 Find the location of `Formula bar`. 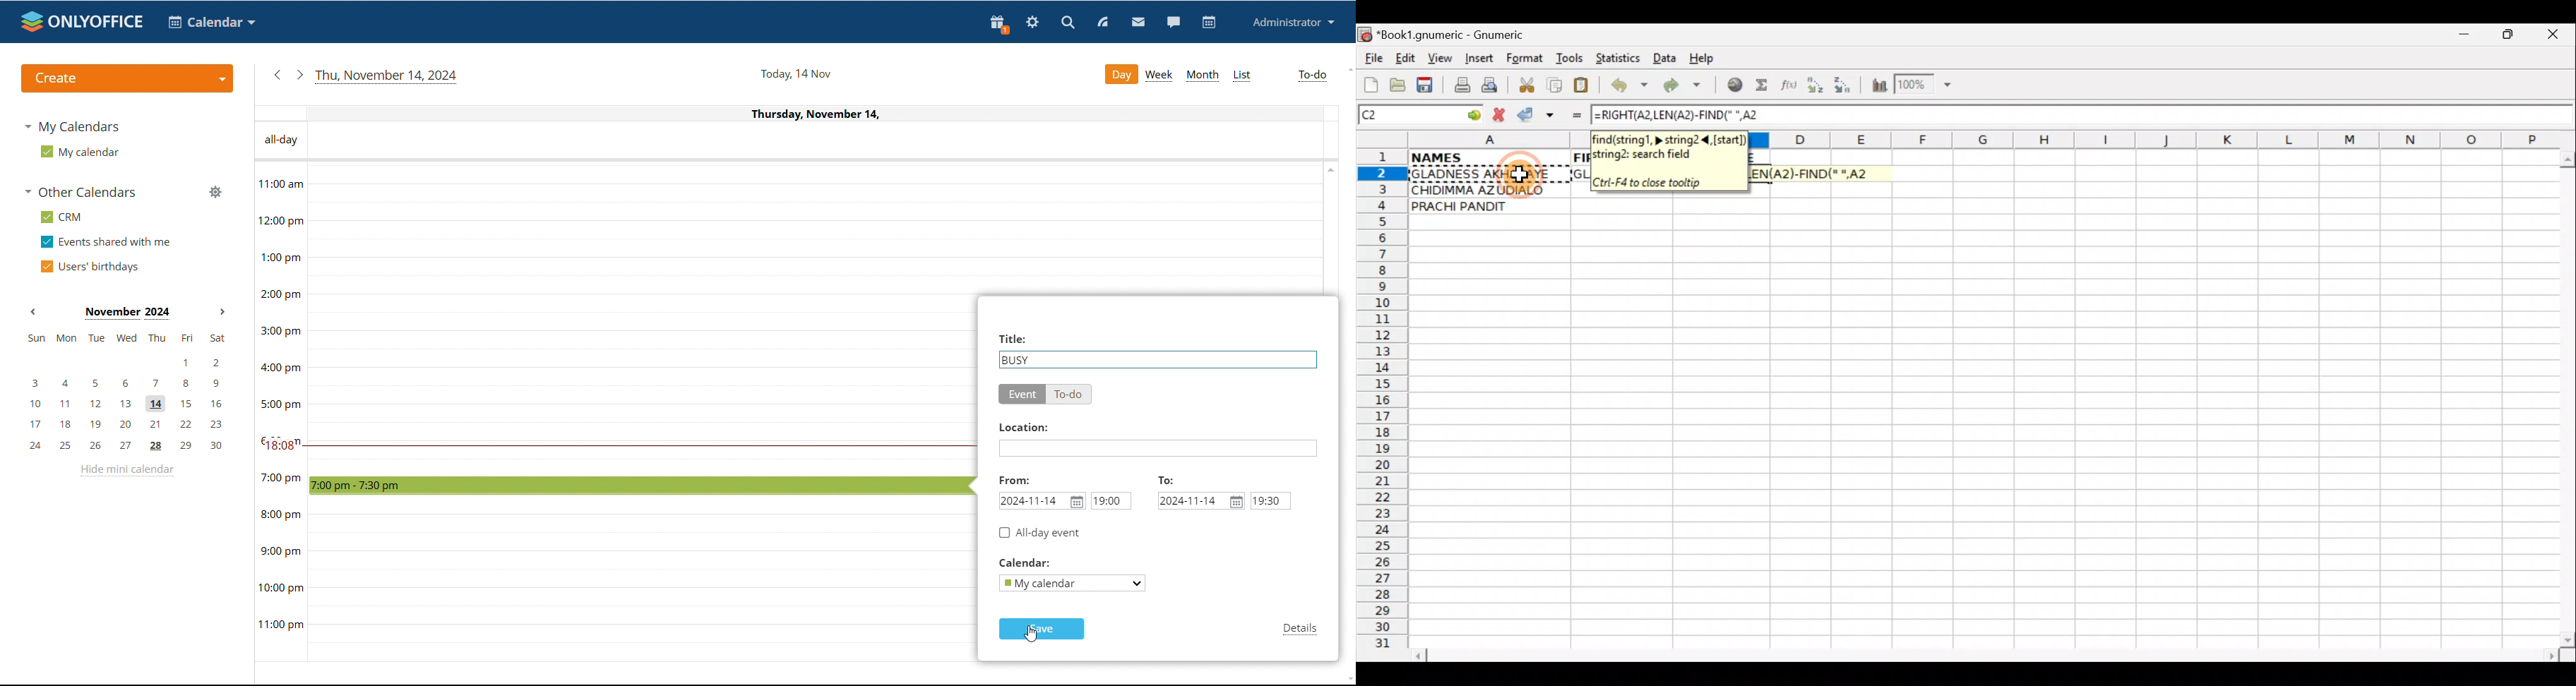

Formula bar is located at coordinates (2177, 115).